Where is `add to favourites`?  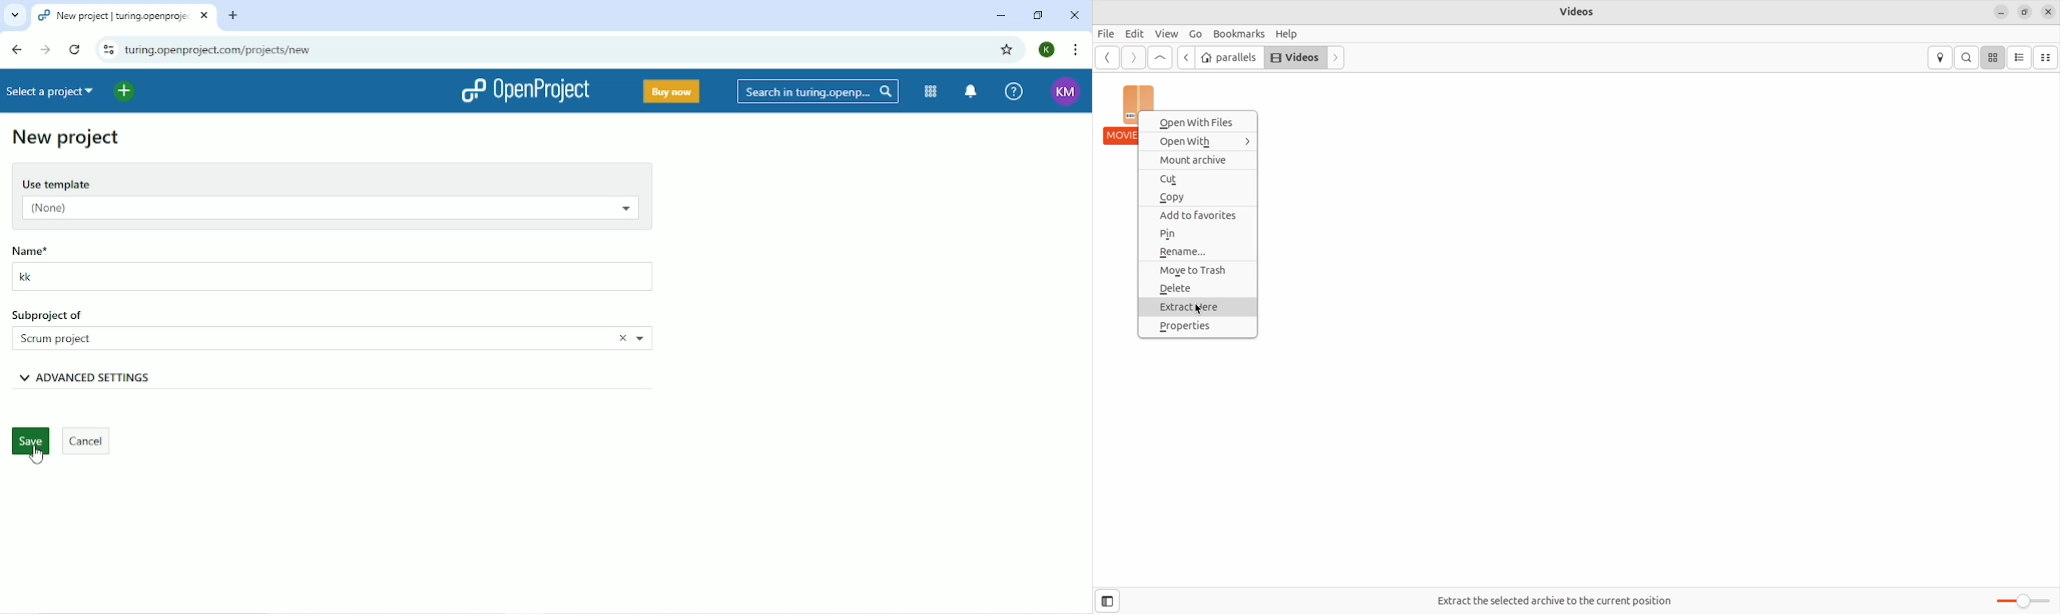 add to favourites is located at coordinates (1202, 215).